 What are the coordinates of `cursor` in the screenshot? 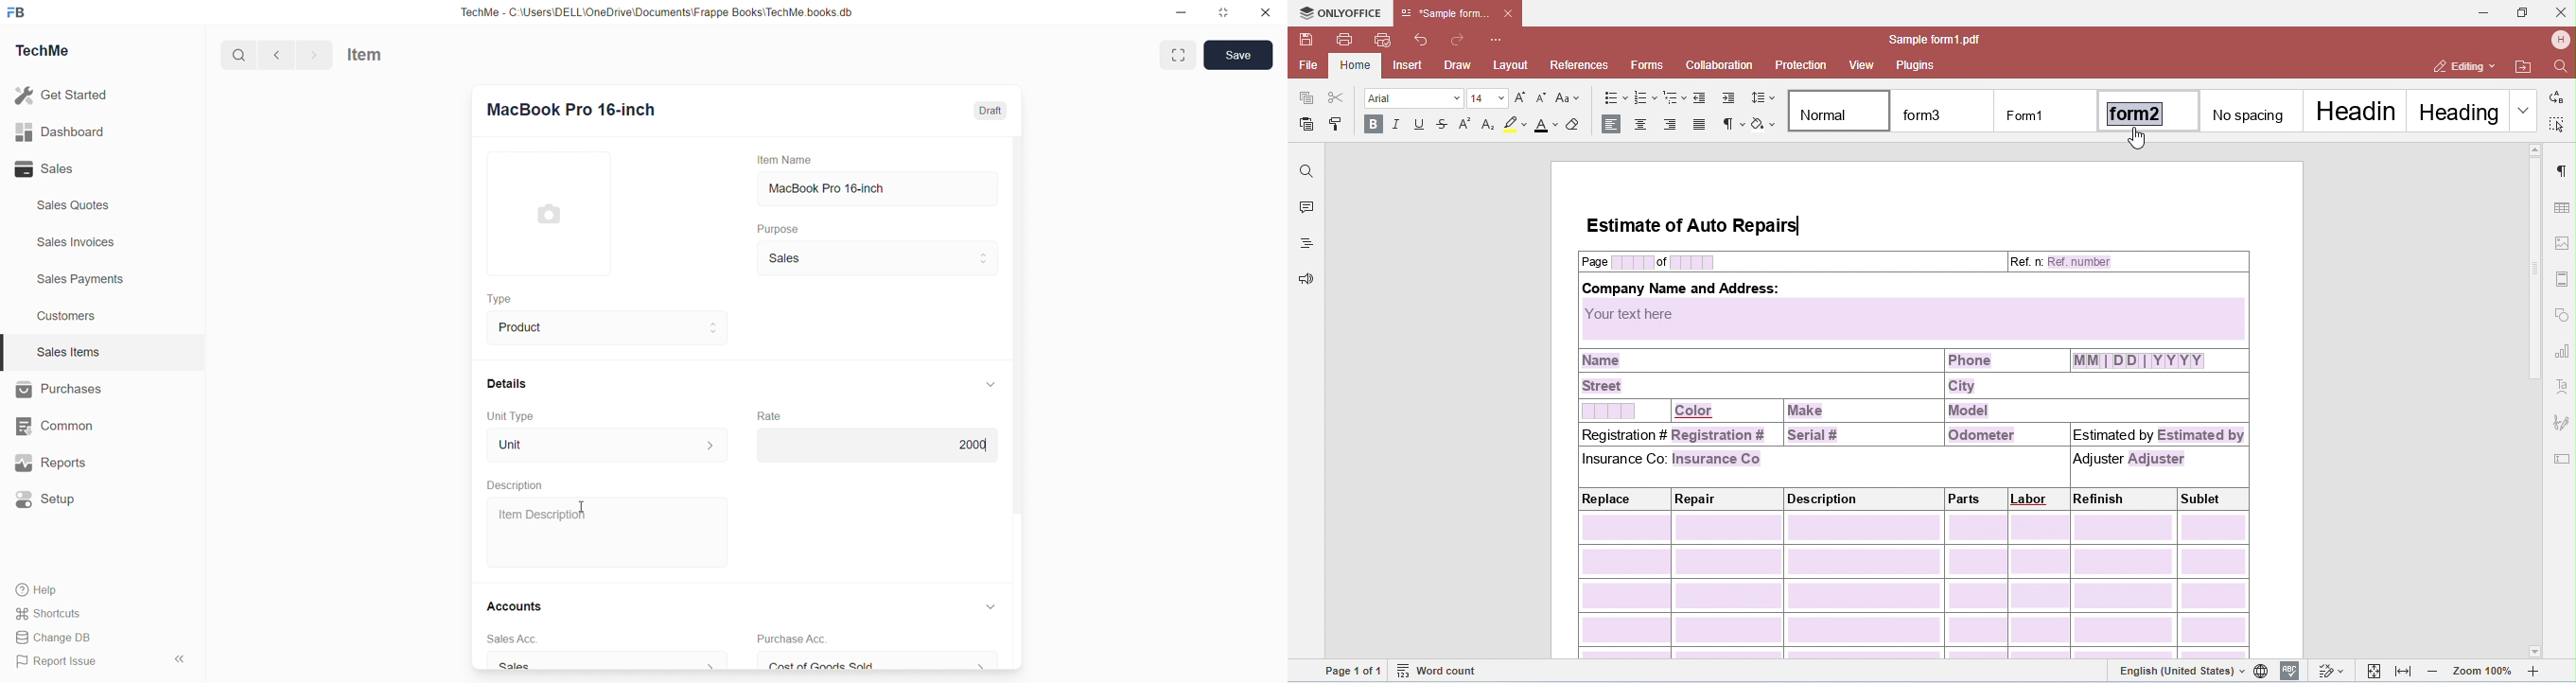 It's located at (579, 507).